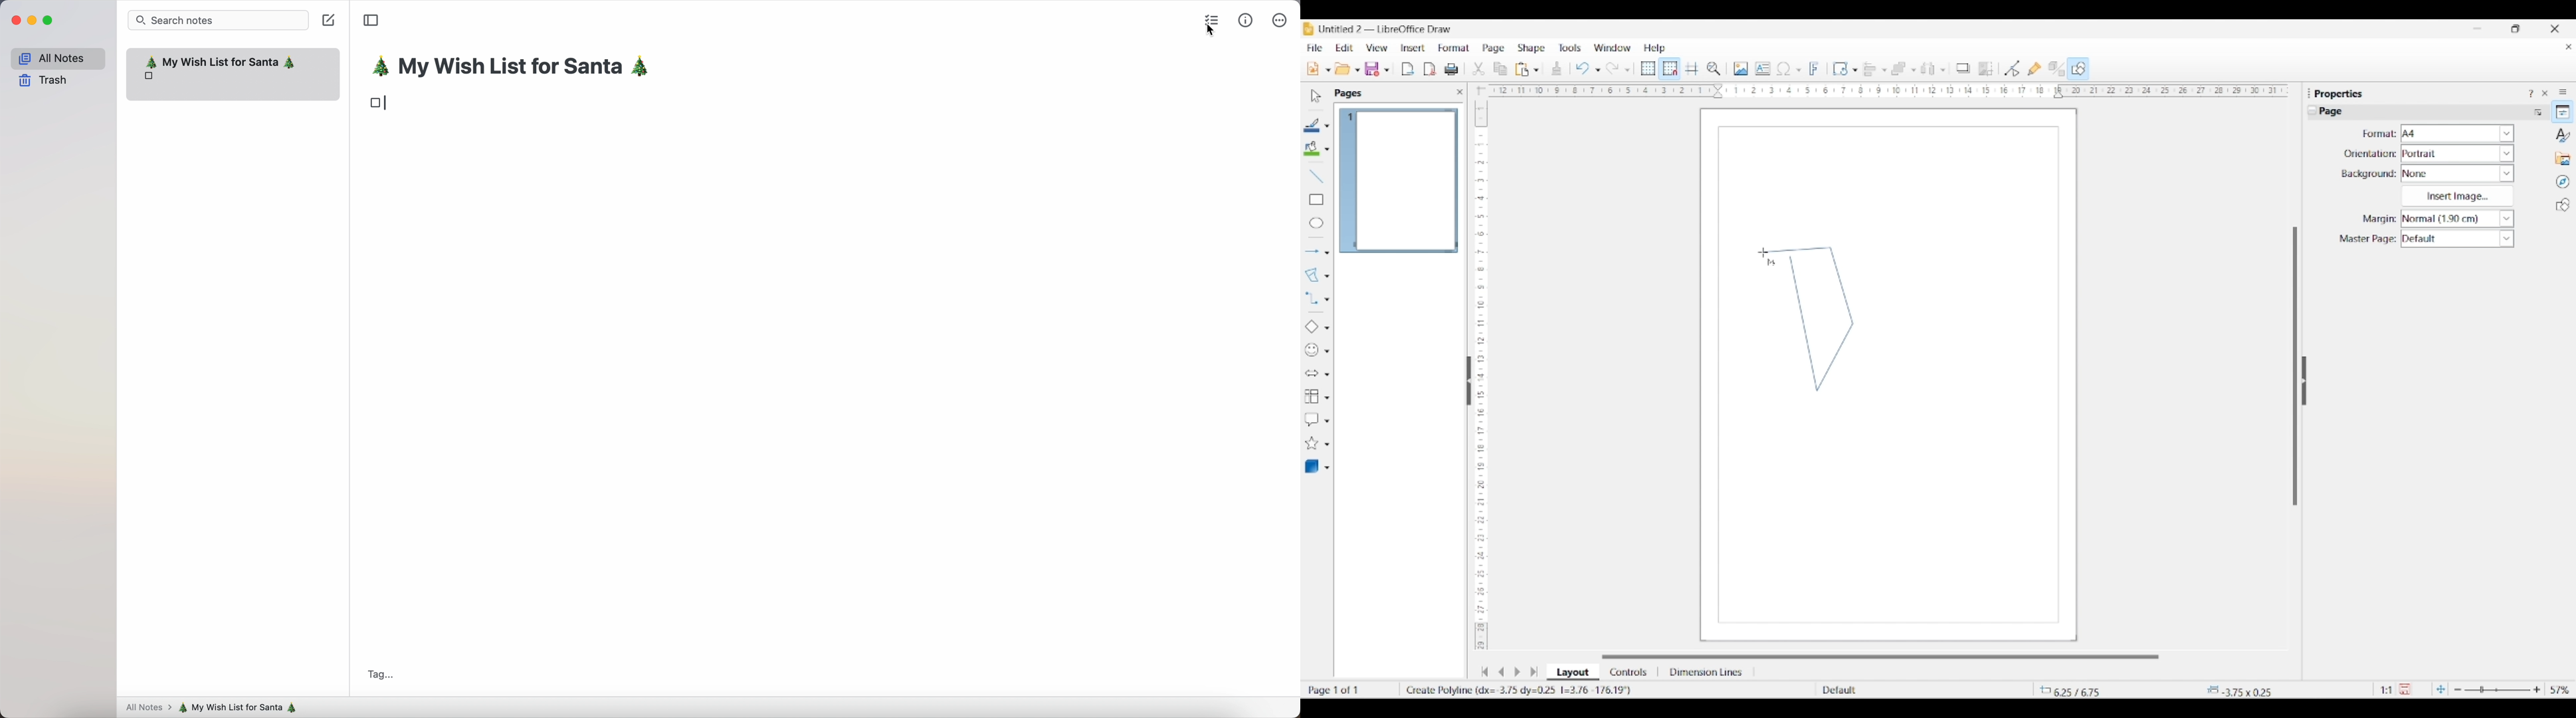  I want to click on all notes, so click(57, 57).